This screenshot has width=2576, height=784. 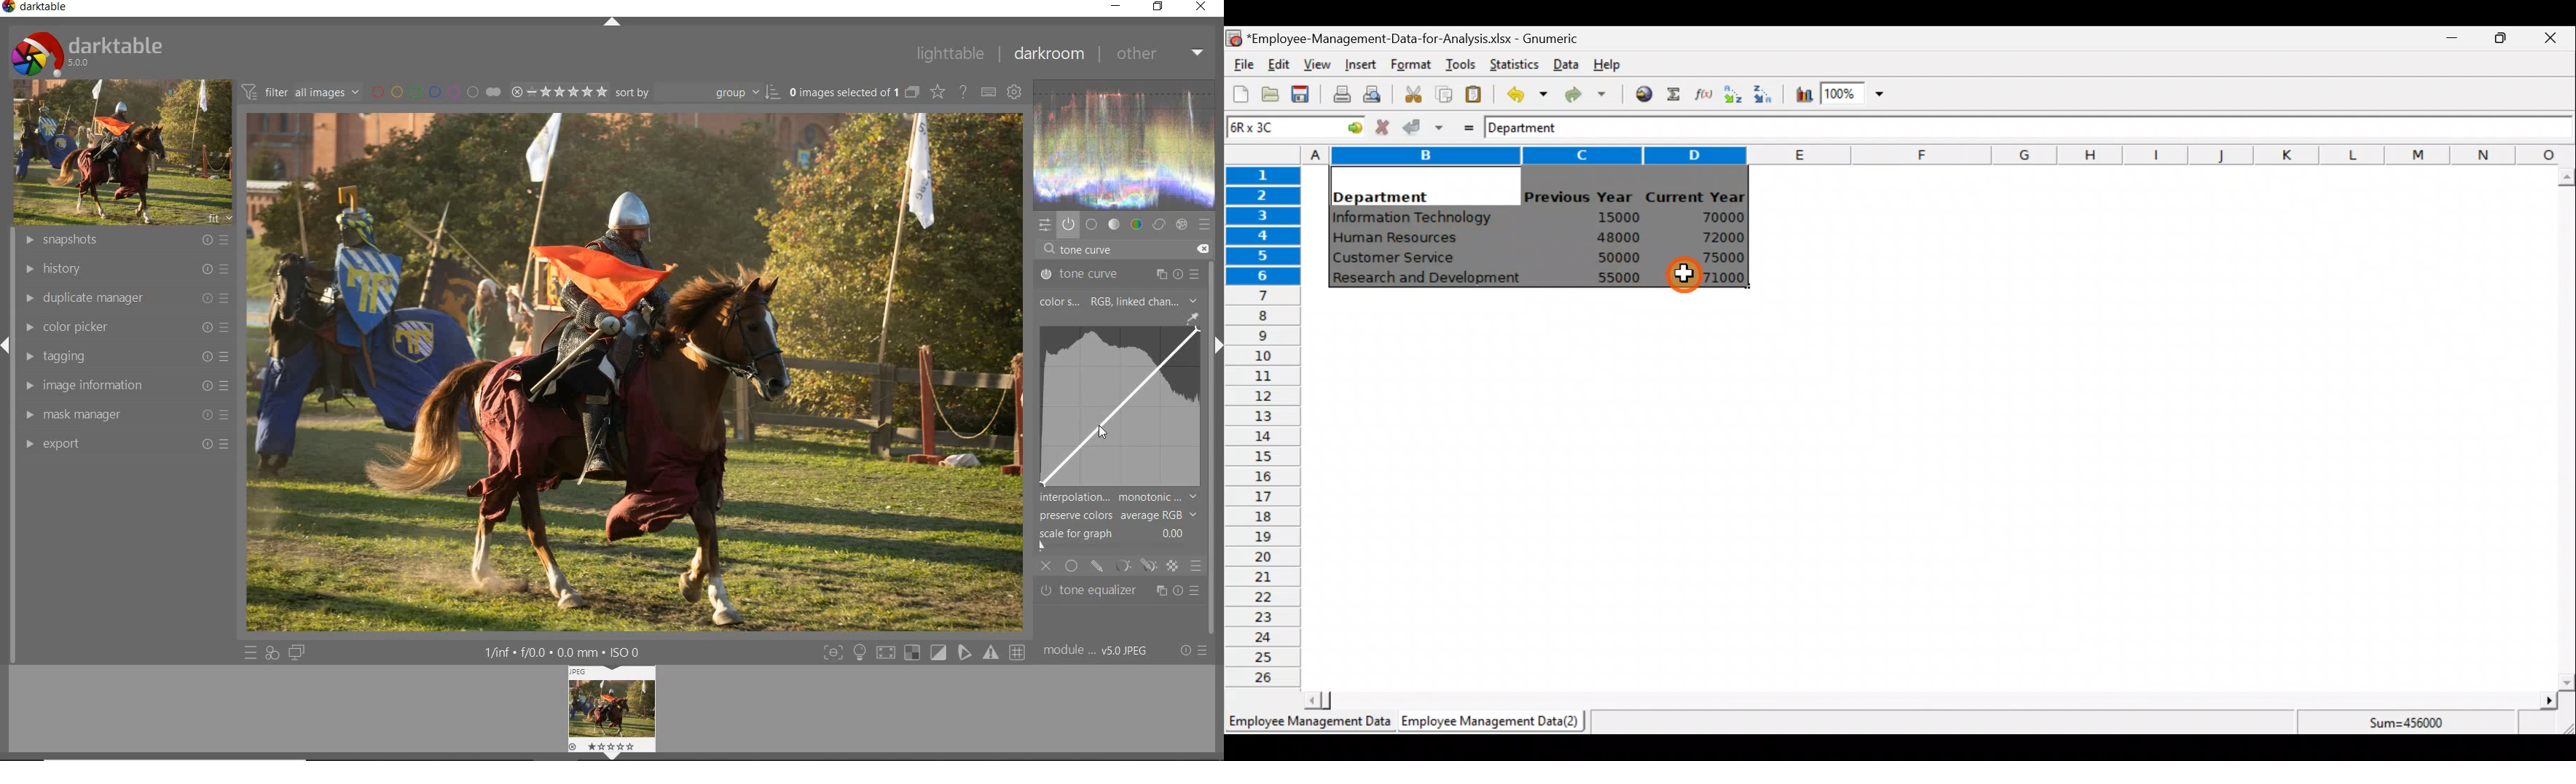 I want to click on 55000, so click(x=1620, y=278).